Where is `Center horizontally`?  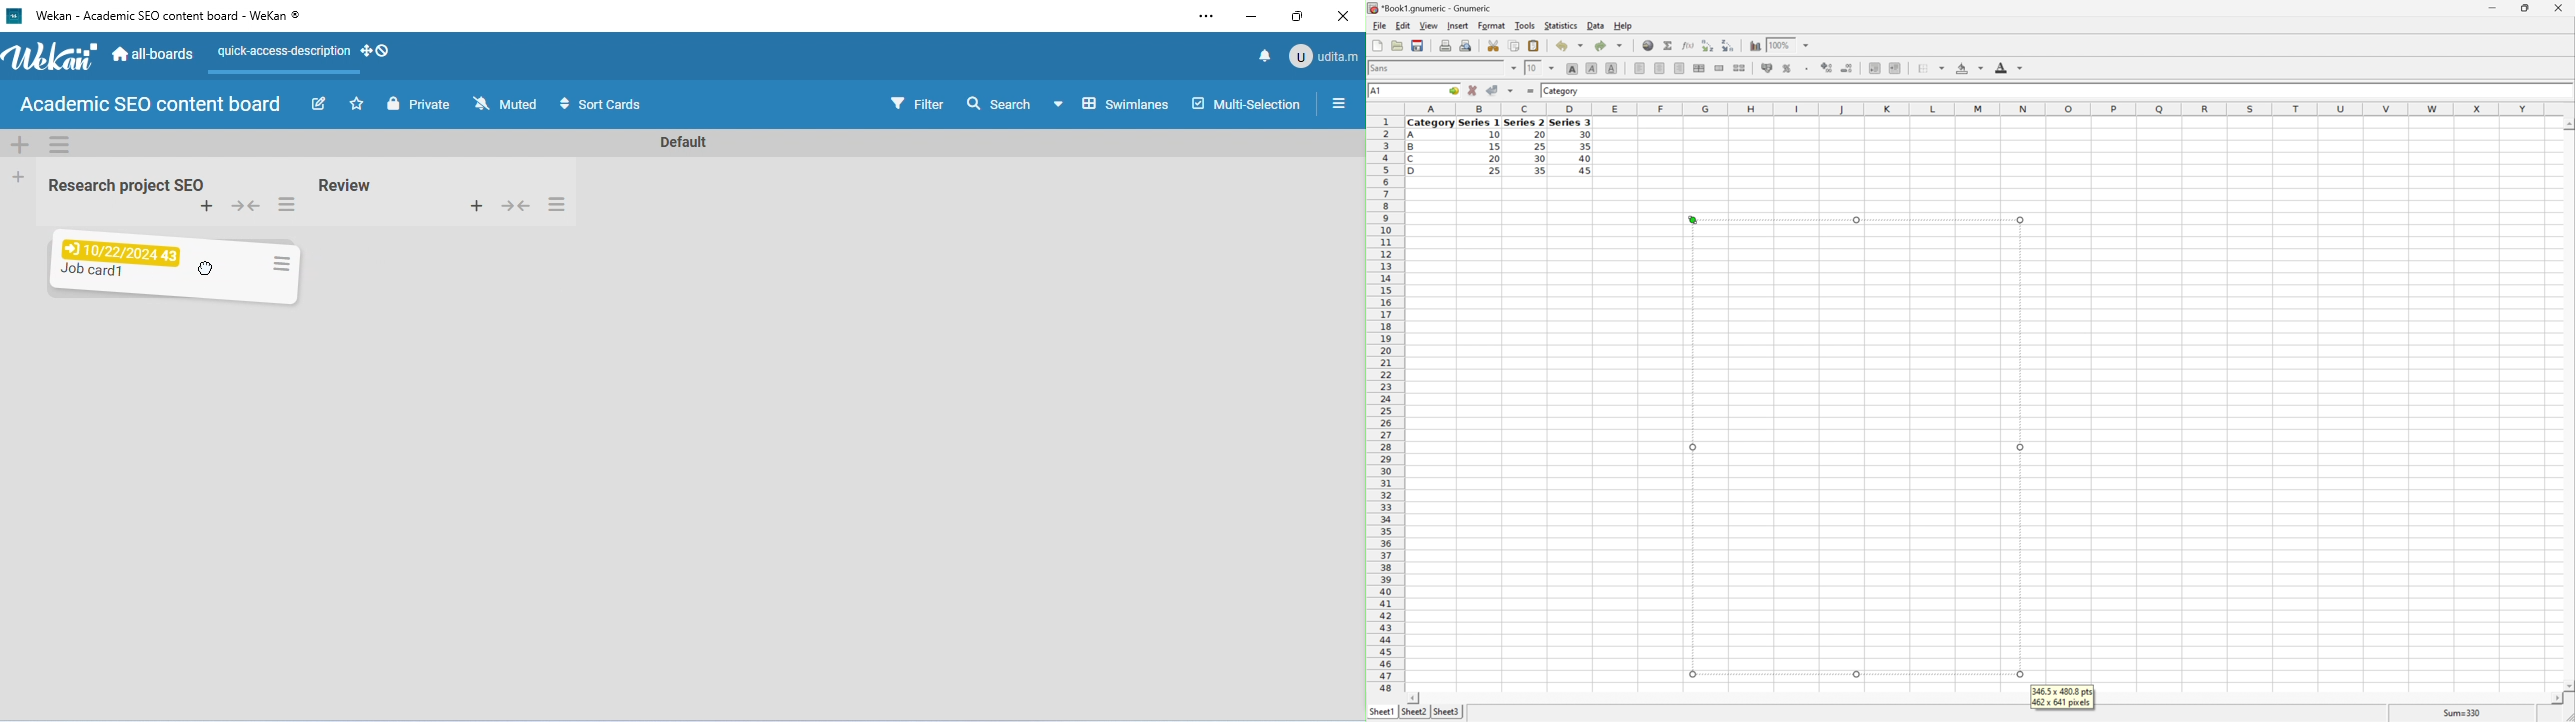
Center horizontally is located at coordinates (1660, 67).